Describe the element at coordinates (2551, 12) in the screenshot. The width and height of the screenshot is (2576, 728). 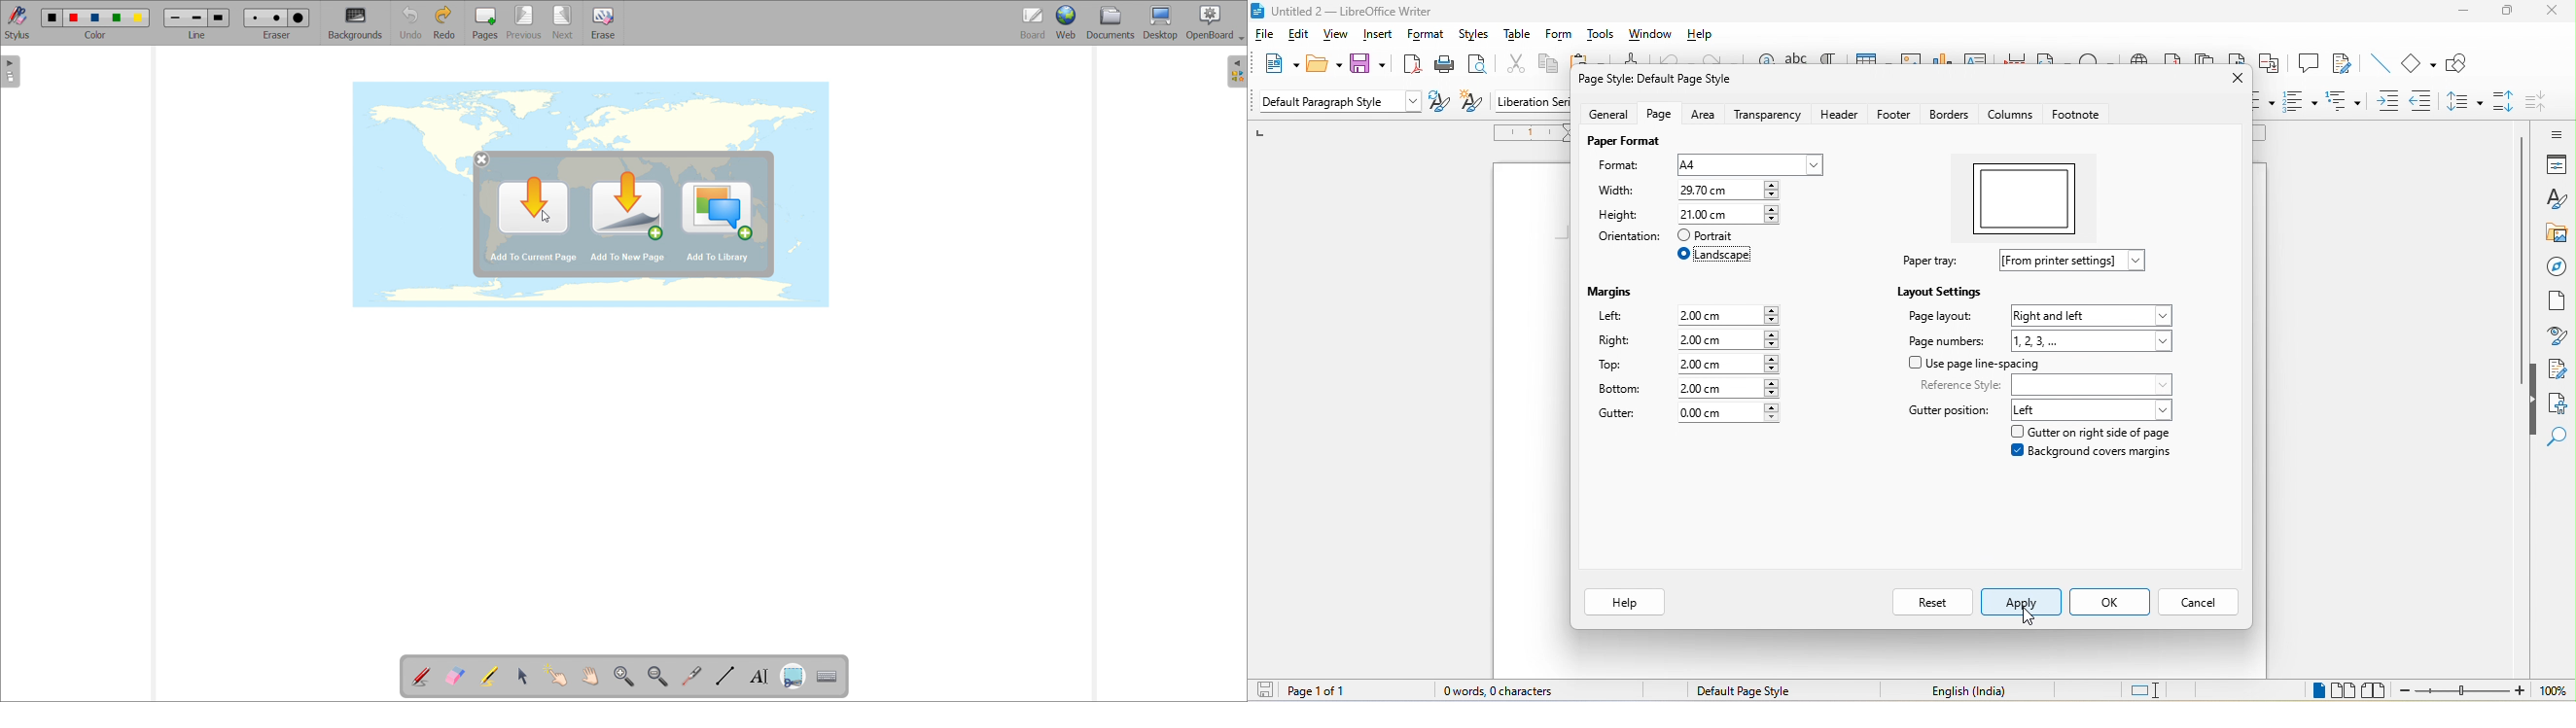
I see `close` at that location.